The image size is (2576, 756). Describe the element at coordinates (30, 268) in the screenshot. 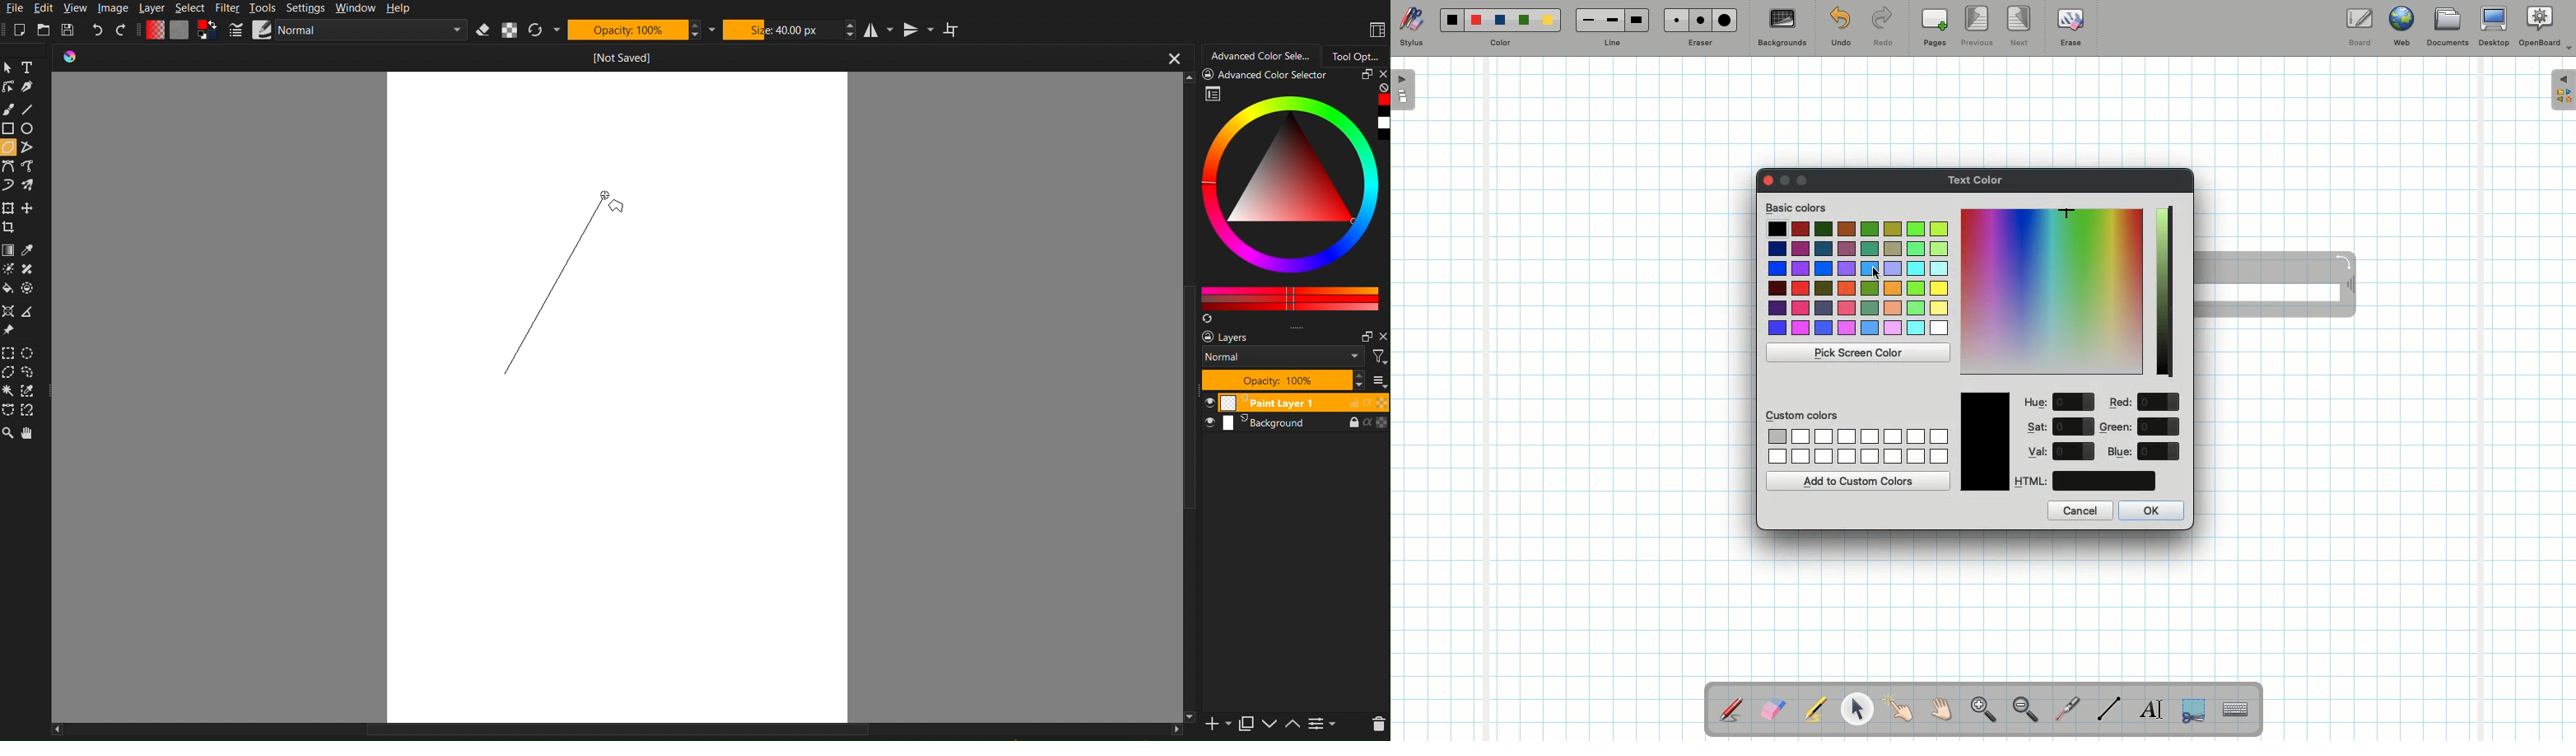

I see `smart patch tool` at that location.